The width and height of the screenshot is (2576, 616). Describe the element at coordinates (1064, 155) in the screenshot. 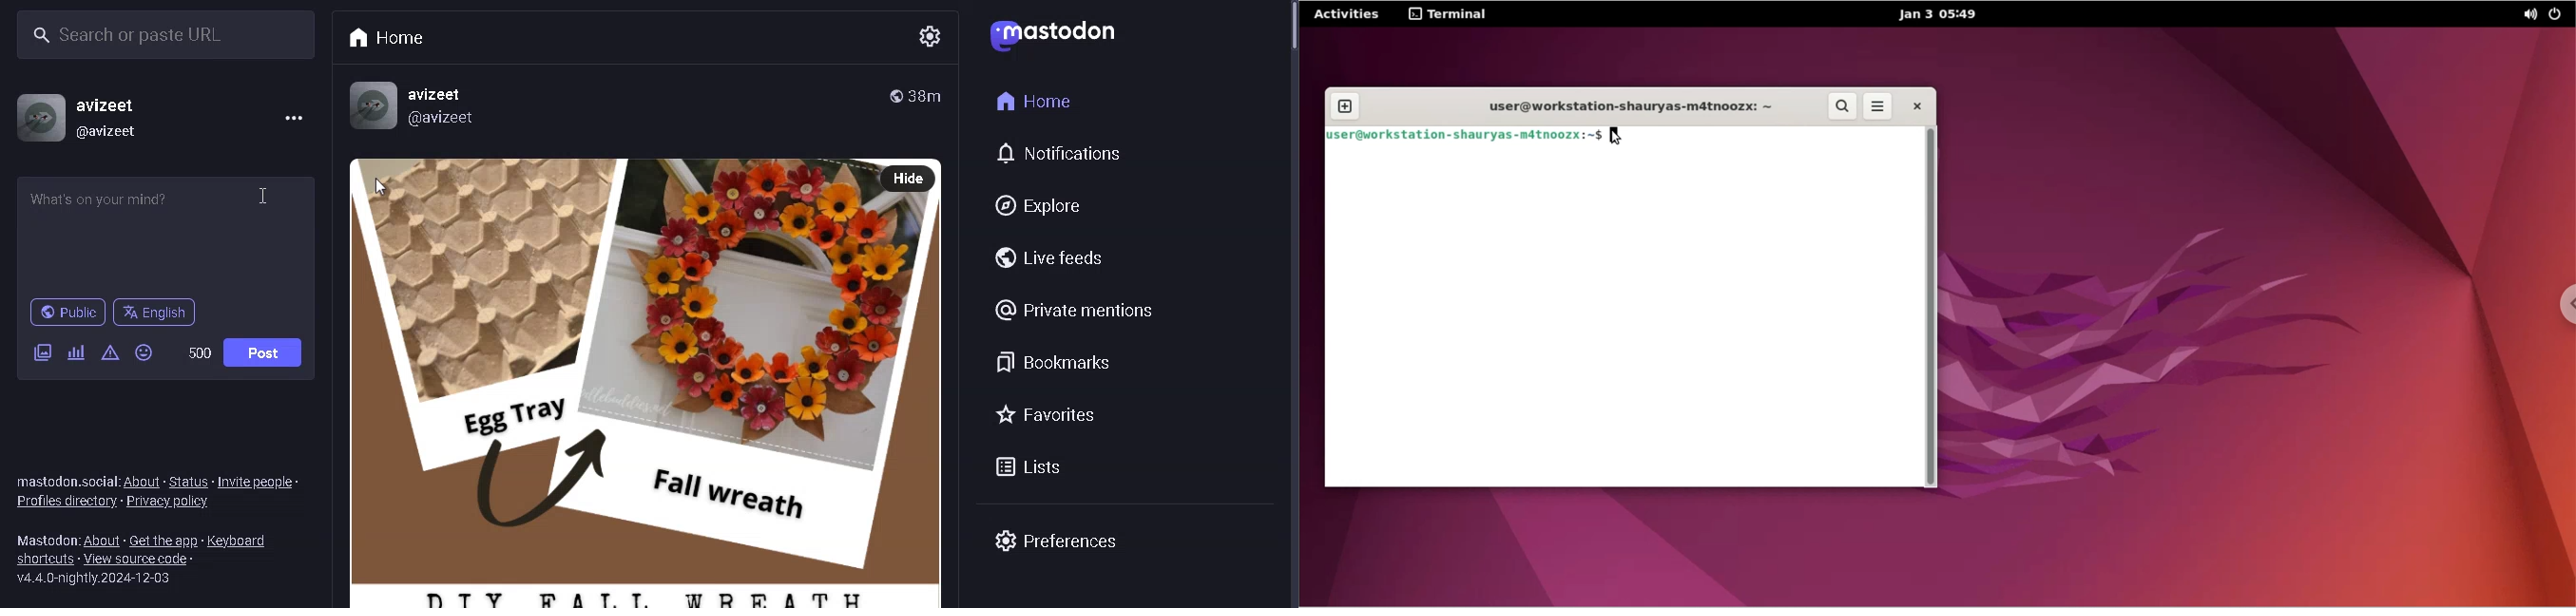

I see `notification` at that location.